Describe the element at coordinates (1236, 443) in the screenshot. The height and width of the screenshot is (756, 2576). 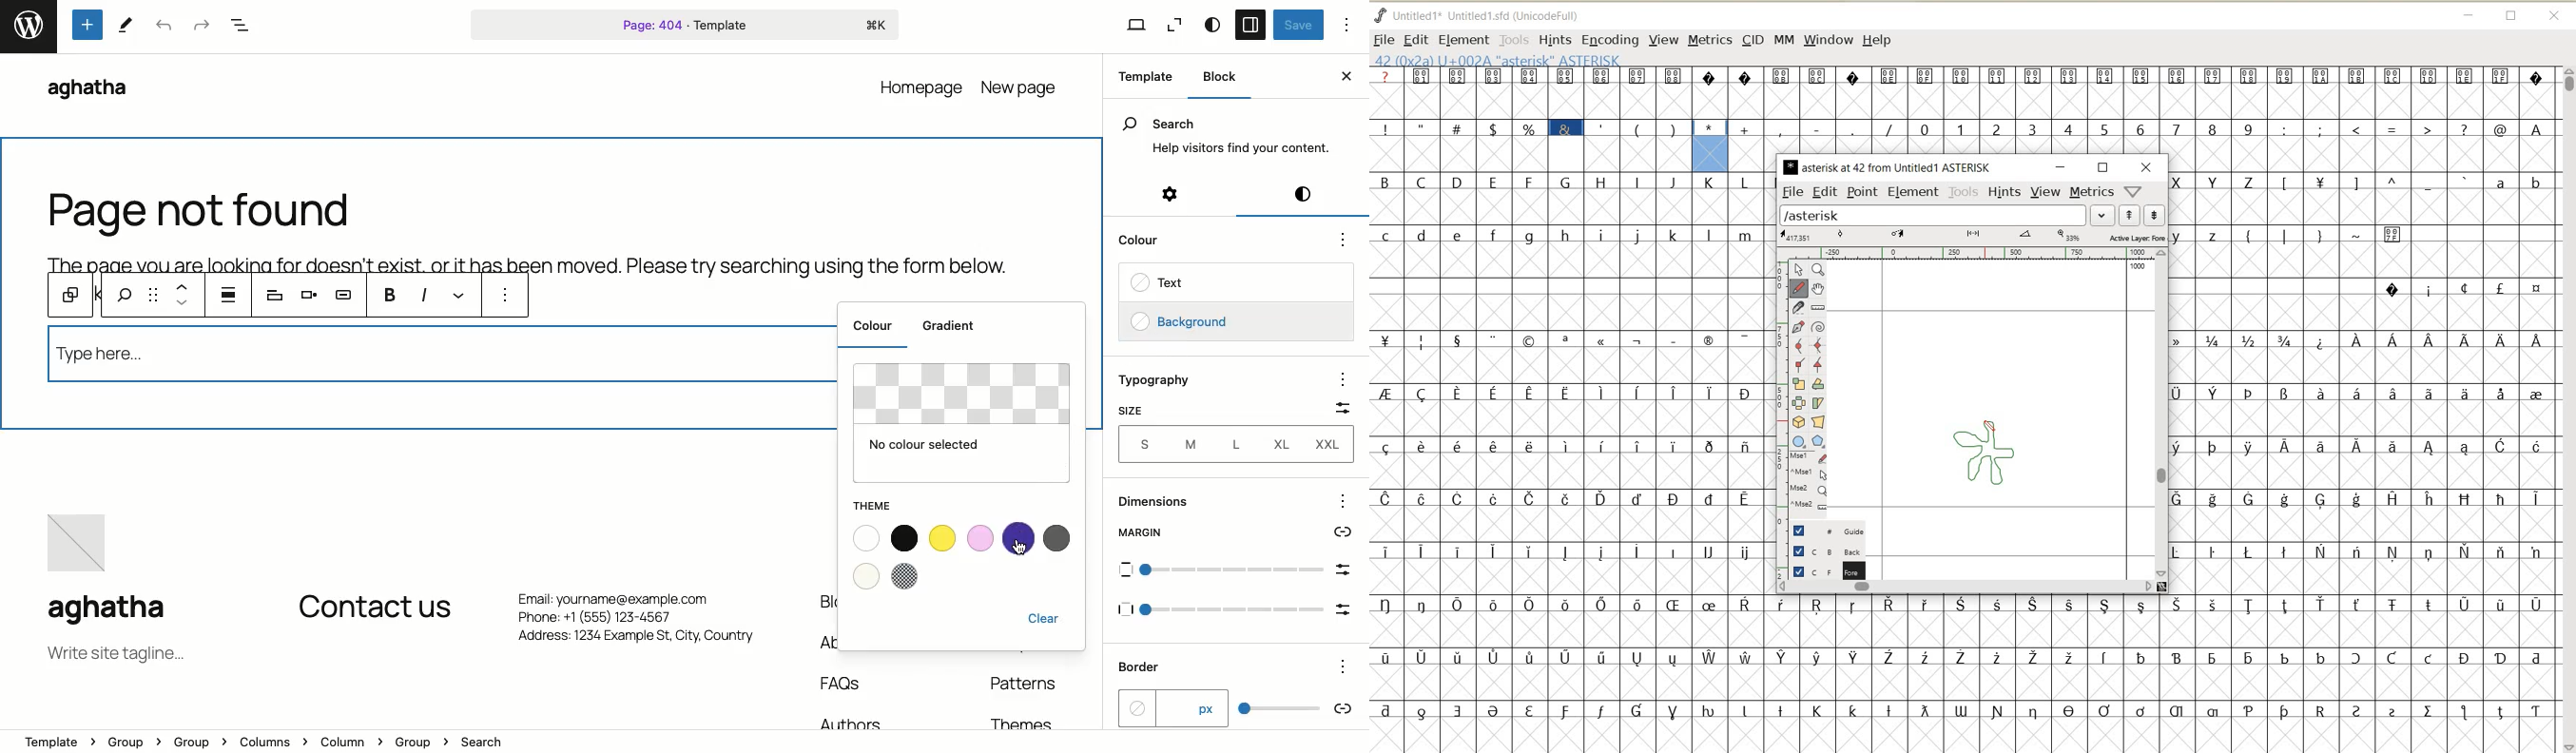
I see `L` at that location.